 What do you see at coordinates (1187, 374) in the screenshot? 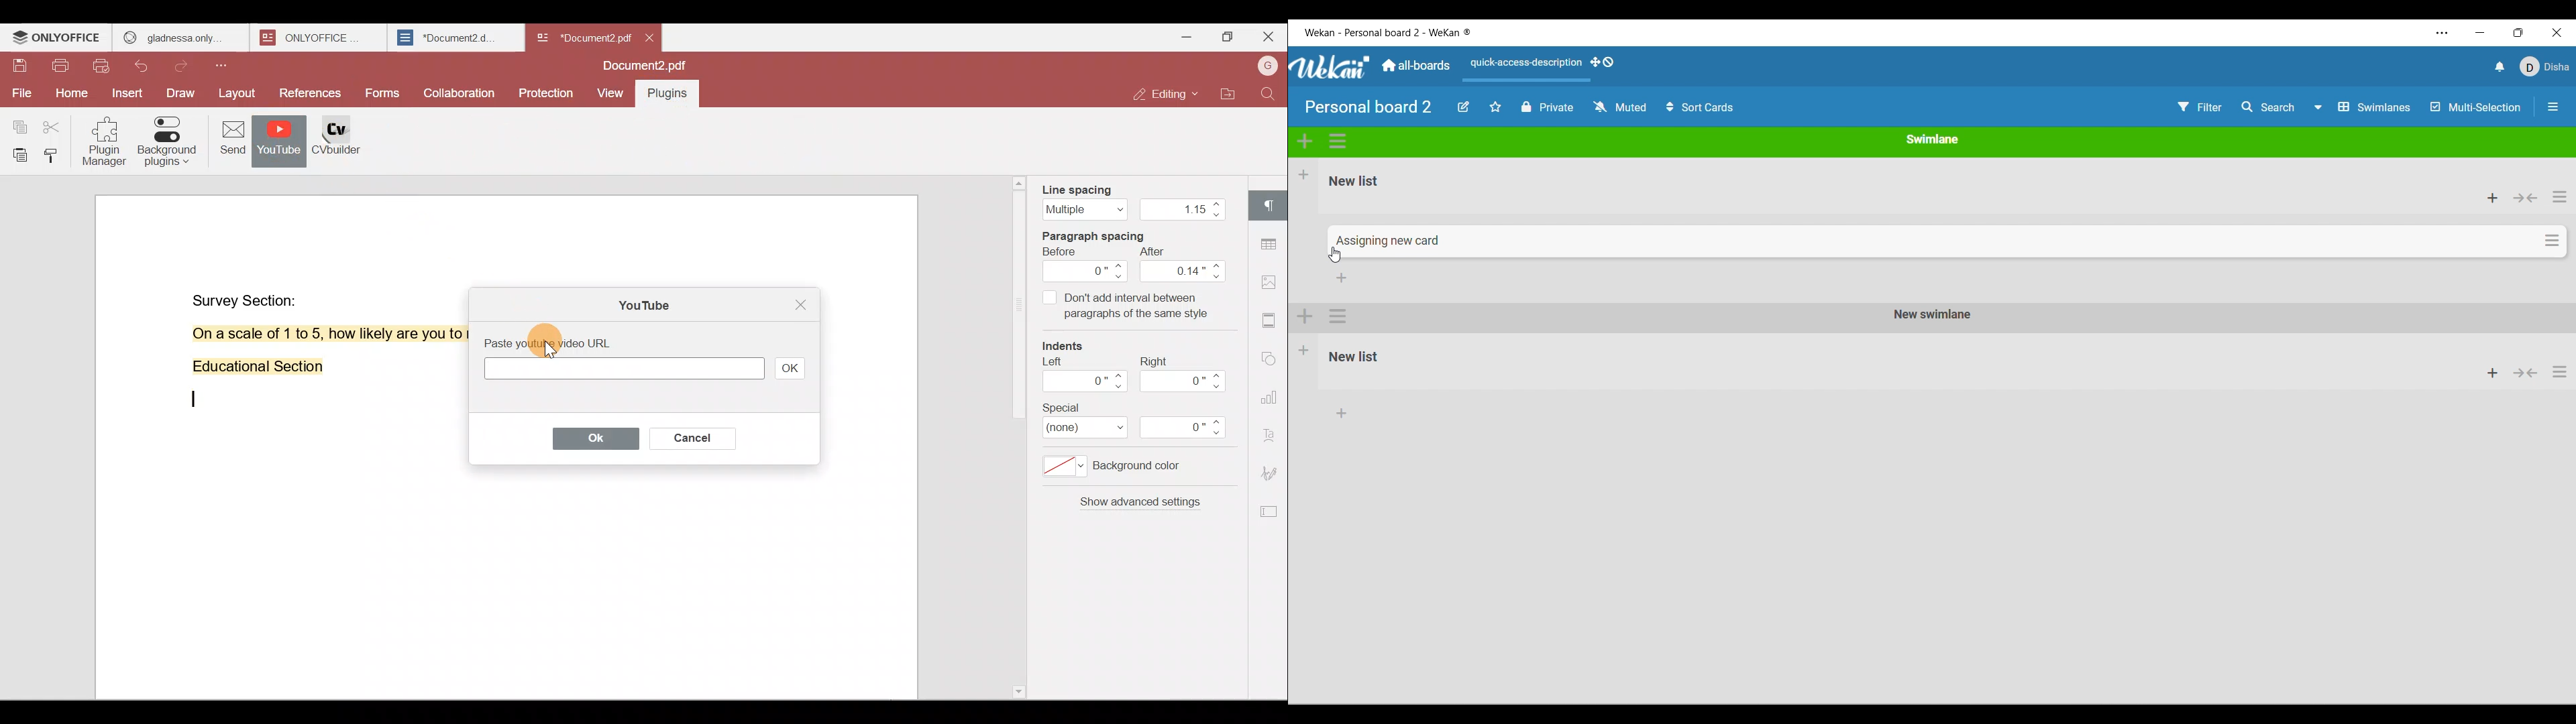
I see `Right` at bounding box center [1187, 374].